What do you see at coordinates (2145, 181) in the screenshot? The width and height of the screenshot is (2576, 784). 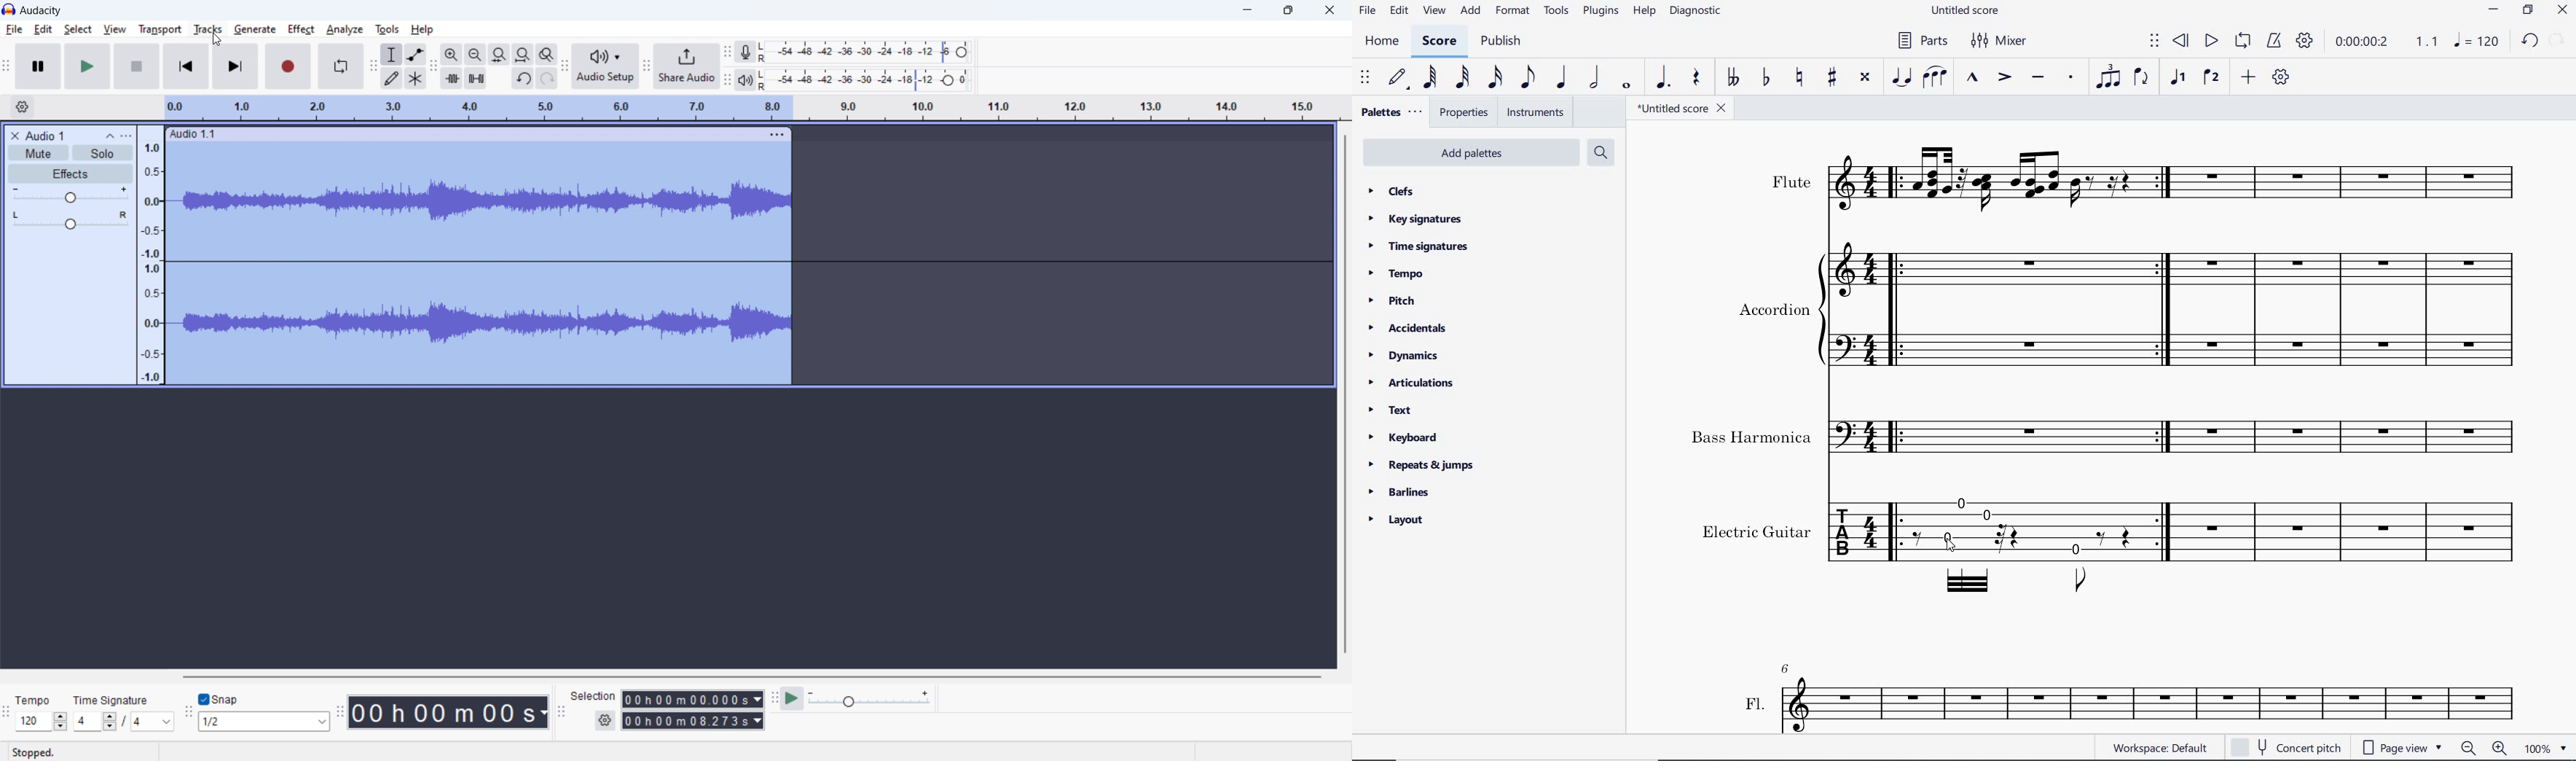 I see `Instrument: Flute` at bounding box center [2145, 181].